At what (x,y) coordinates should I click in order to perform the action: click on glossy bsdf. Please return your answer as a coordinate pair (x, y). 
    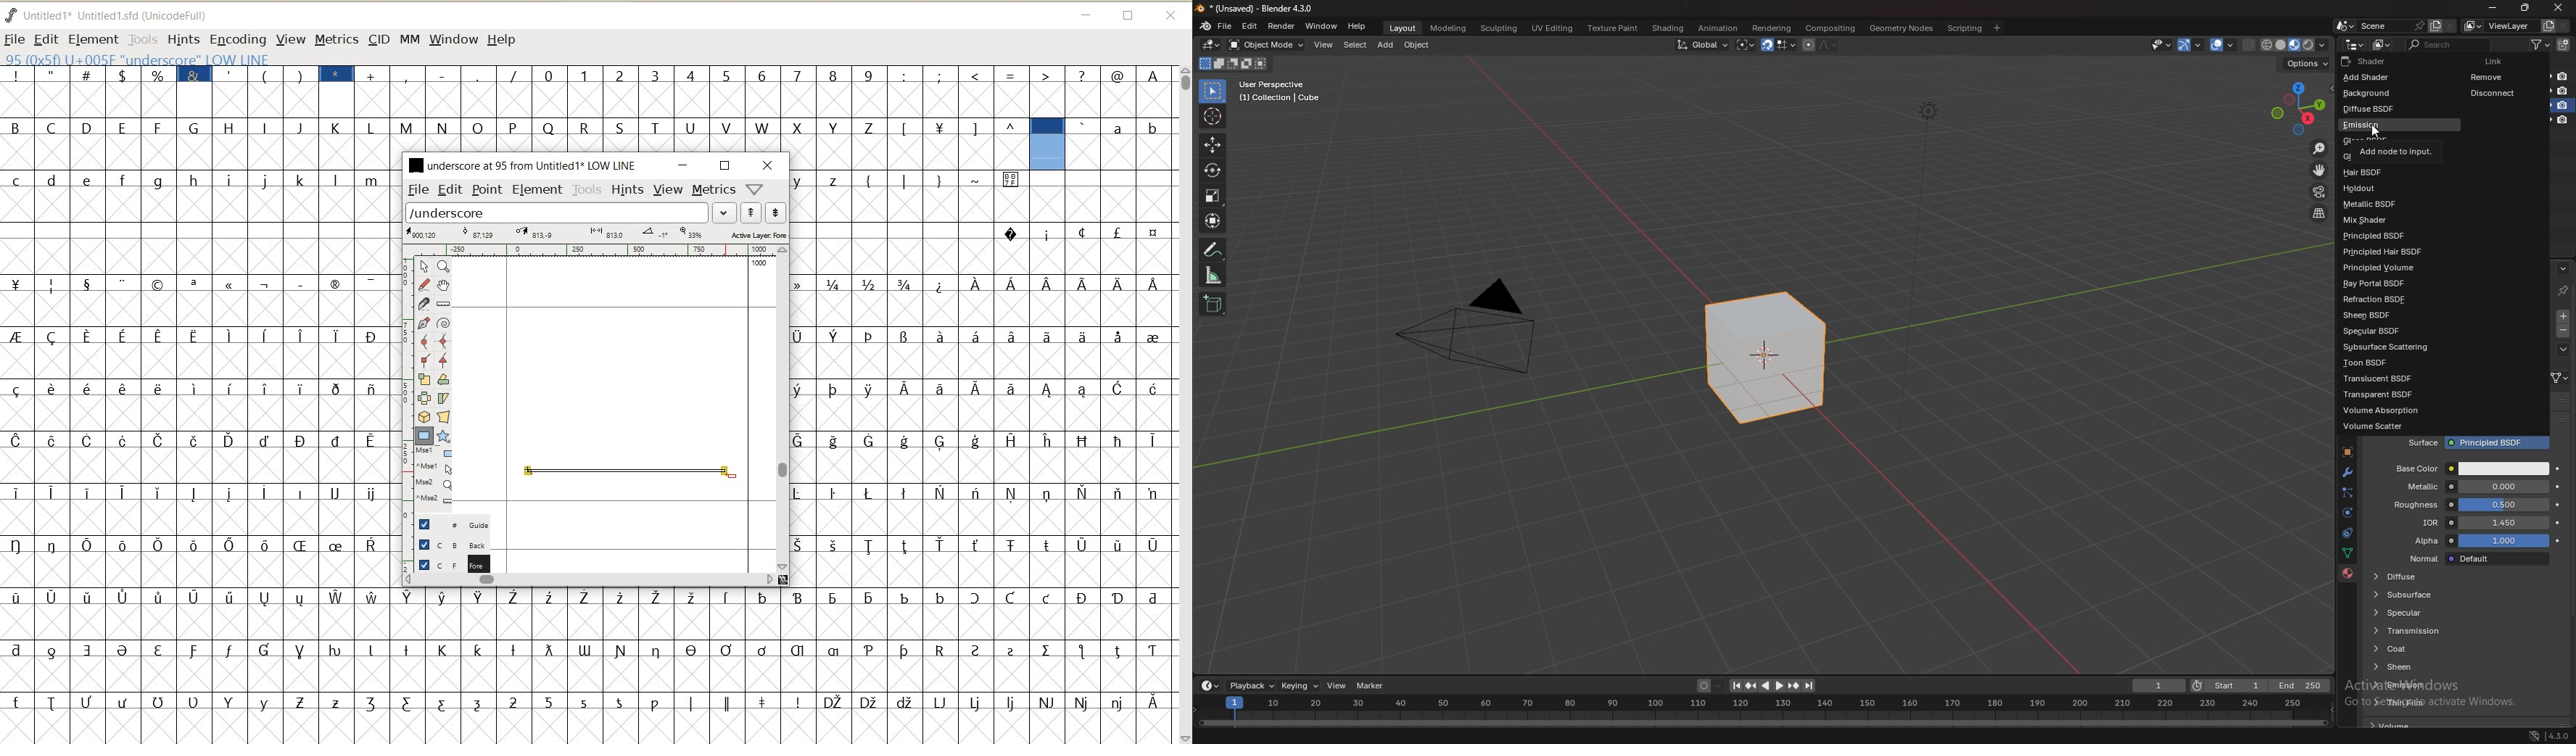
    Looking at the image, I should click on (2388, 155).